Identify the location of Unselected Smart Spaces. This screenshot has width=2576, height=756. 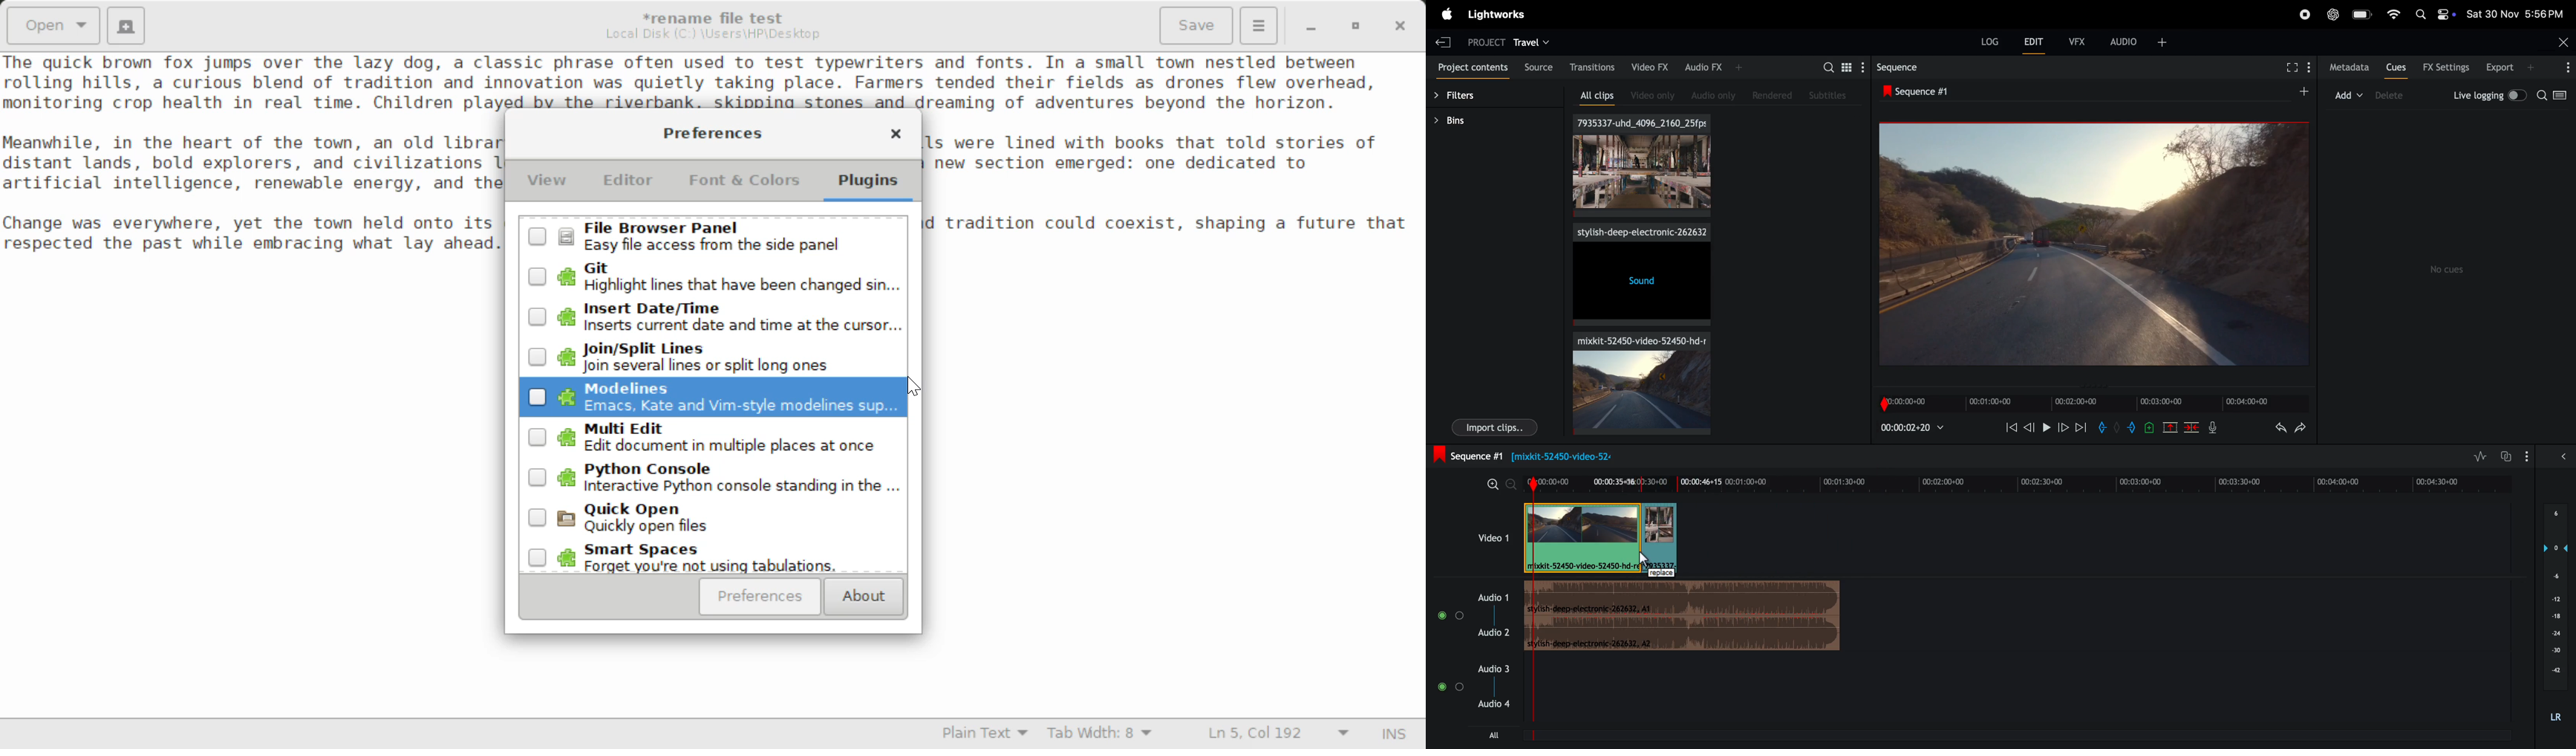
(711, 559).